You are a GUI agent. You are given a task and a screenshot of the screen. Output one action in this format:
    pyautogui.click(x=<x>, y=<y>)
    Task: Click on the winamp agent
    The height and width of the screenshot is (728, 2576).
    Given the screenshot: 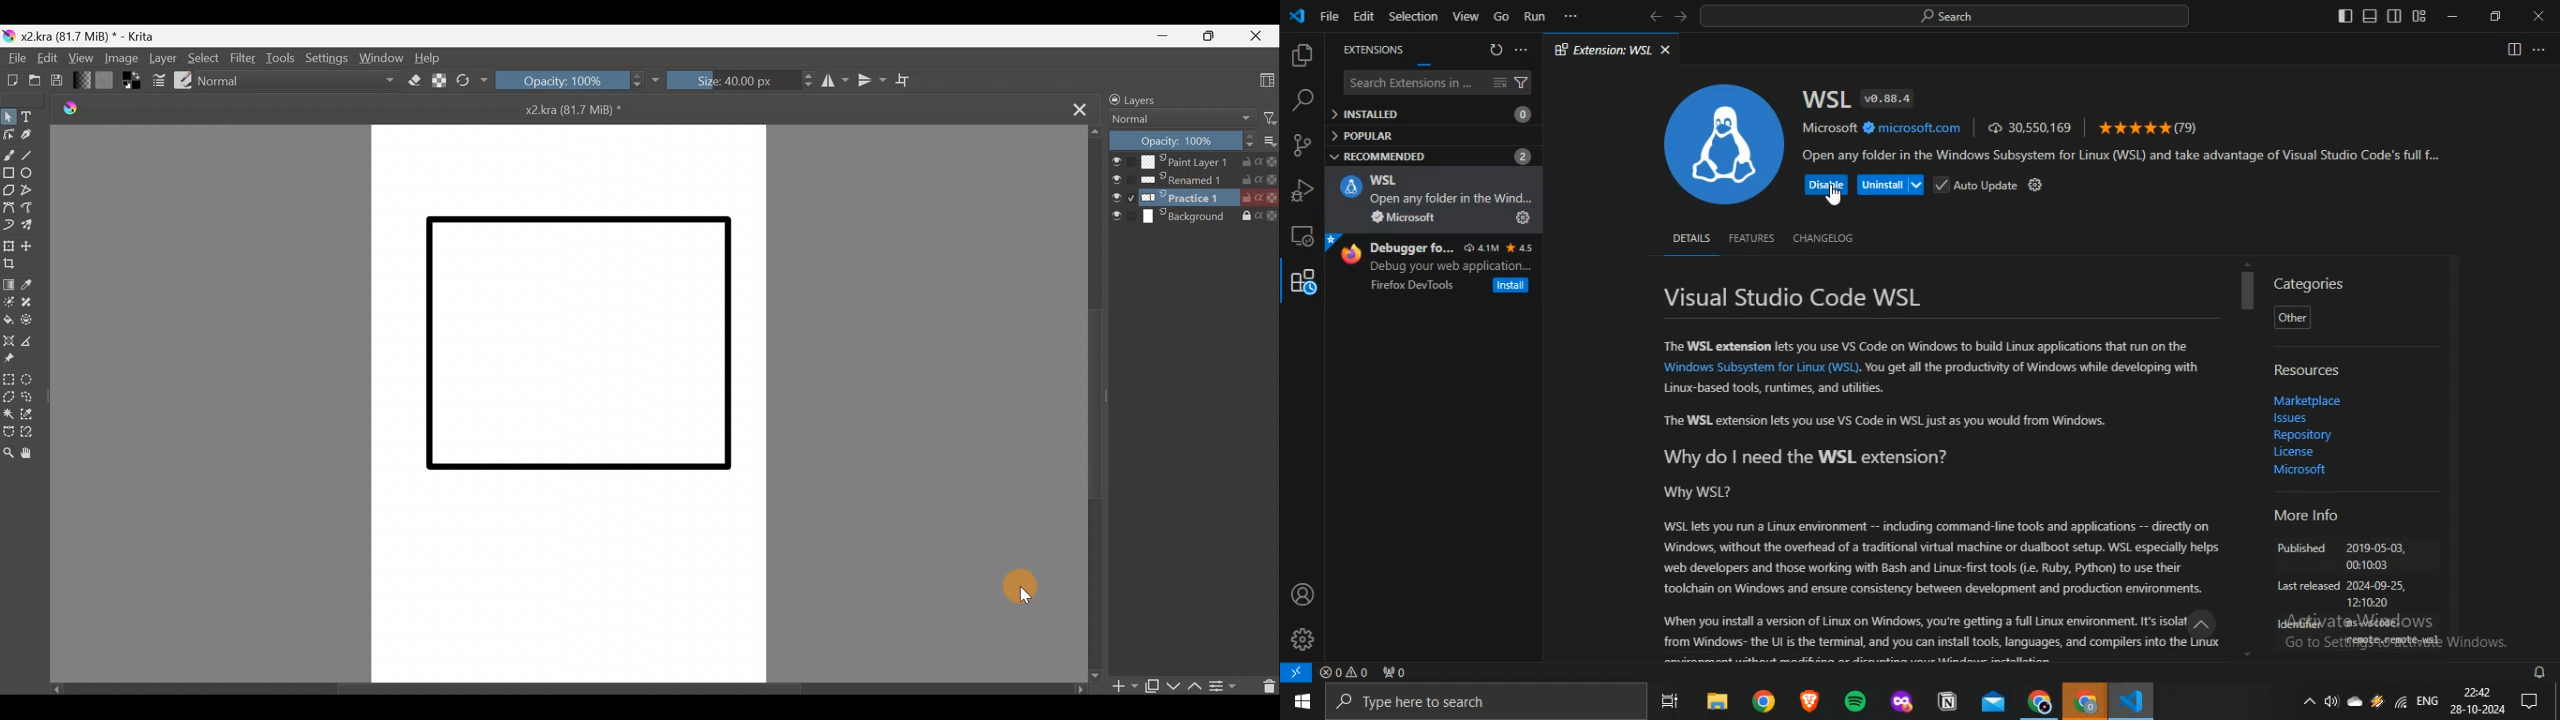 What is the action you would take?
    pyautogui.click(x=2377, y=701)
    